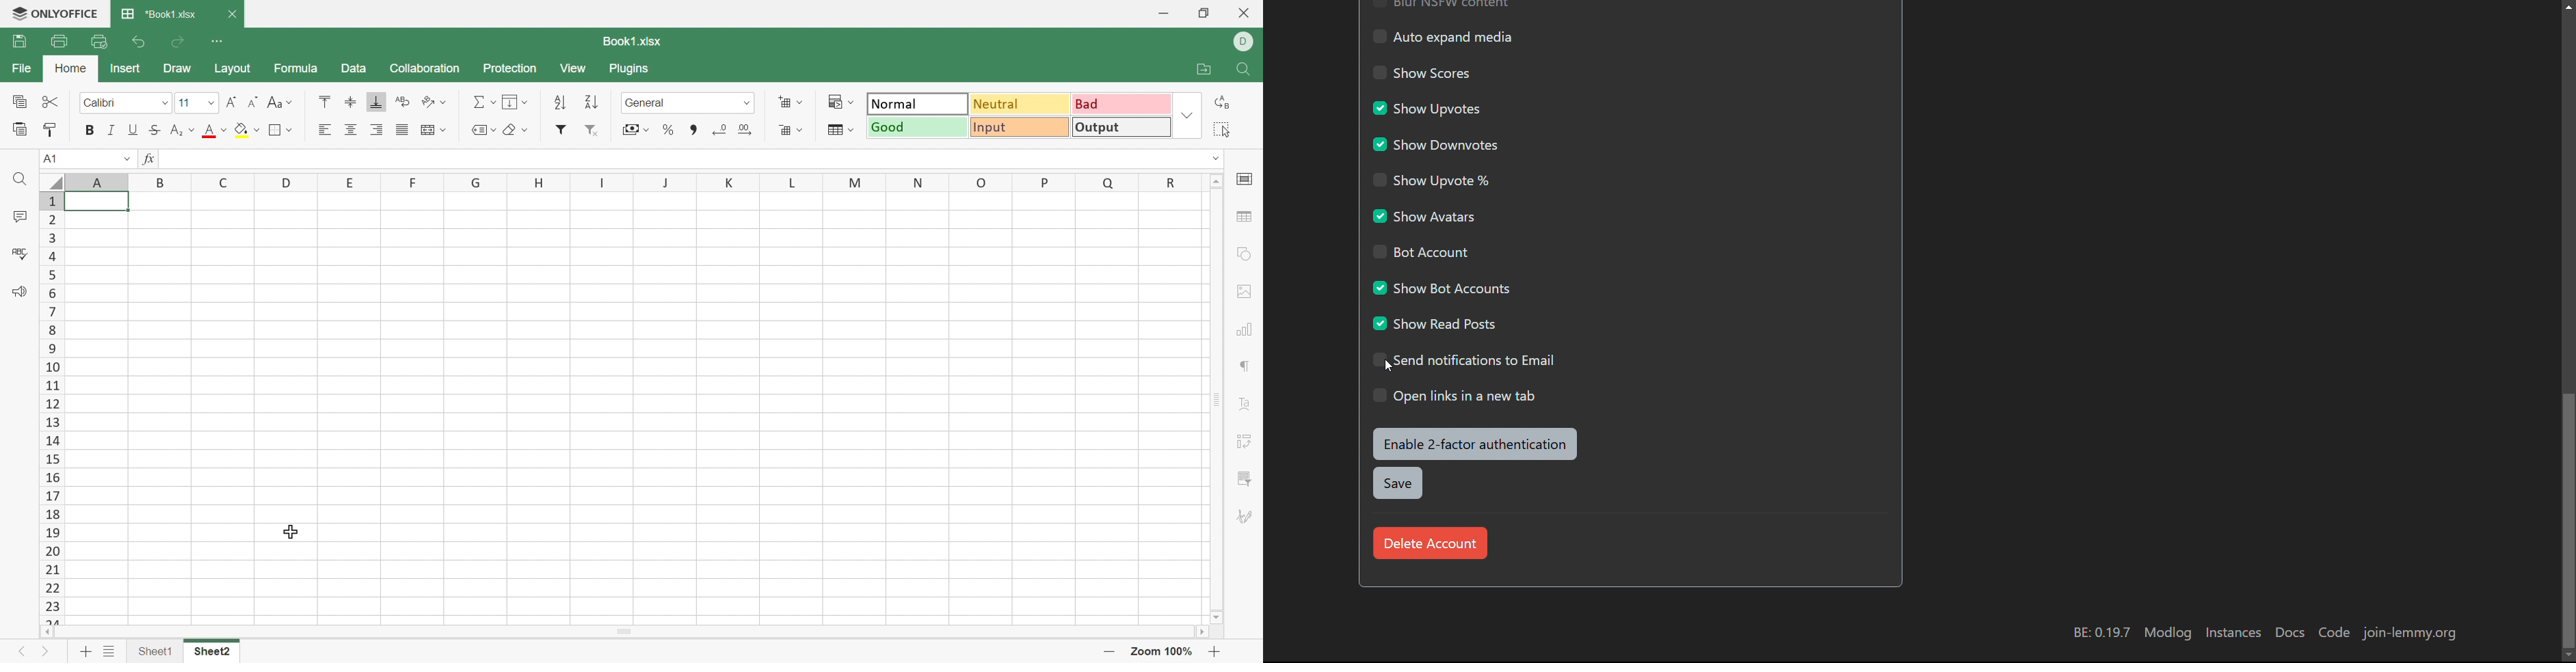  What do you see at coordinates (103, 41) in the screenshot?
I see `Quick Print` at bounding box center [103, 41].